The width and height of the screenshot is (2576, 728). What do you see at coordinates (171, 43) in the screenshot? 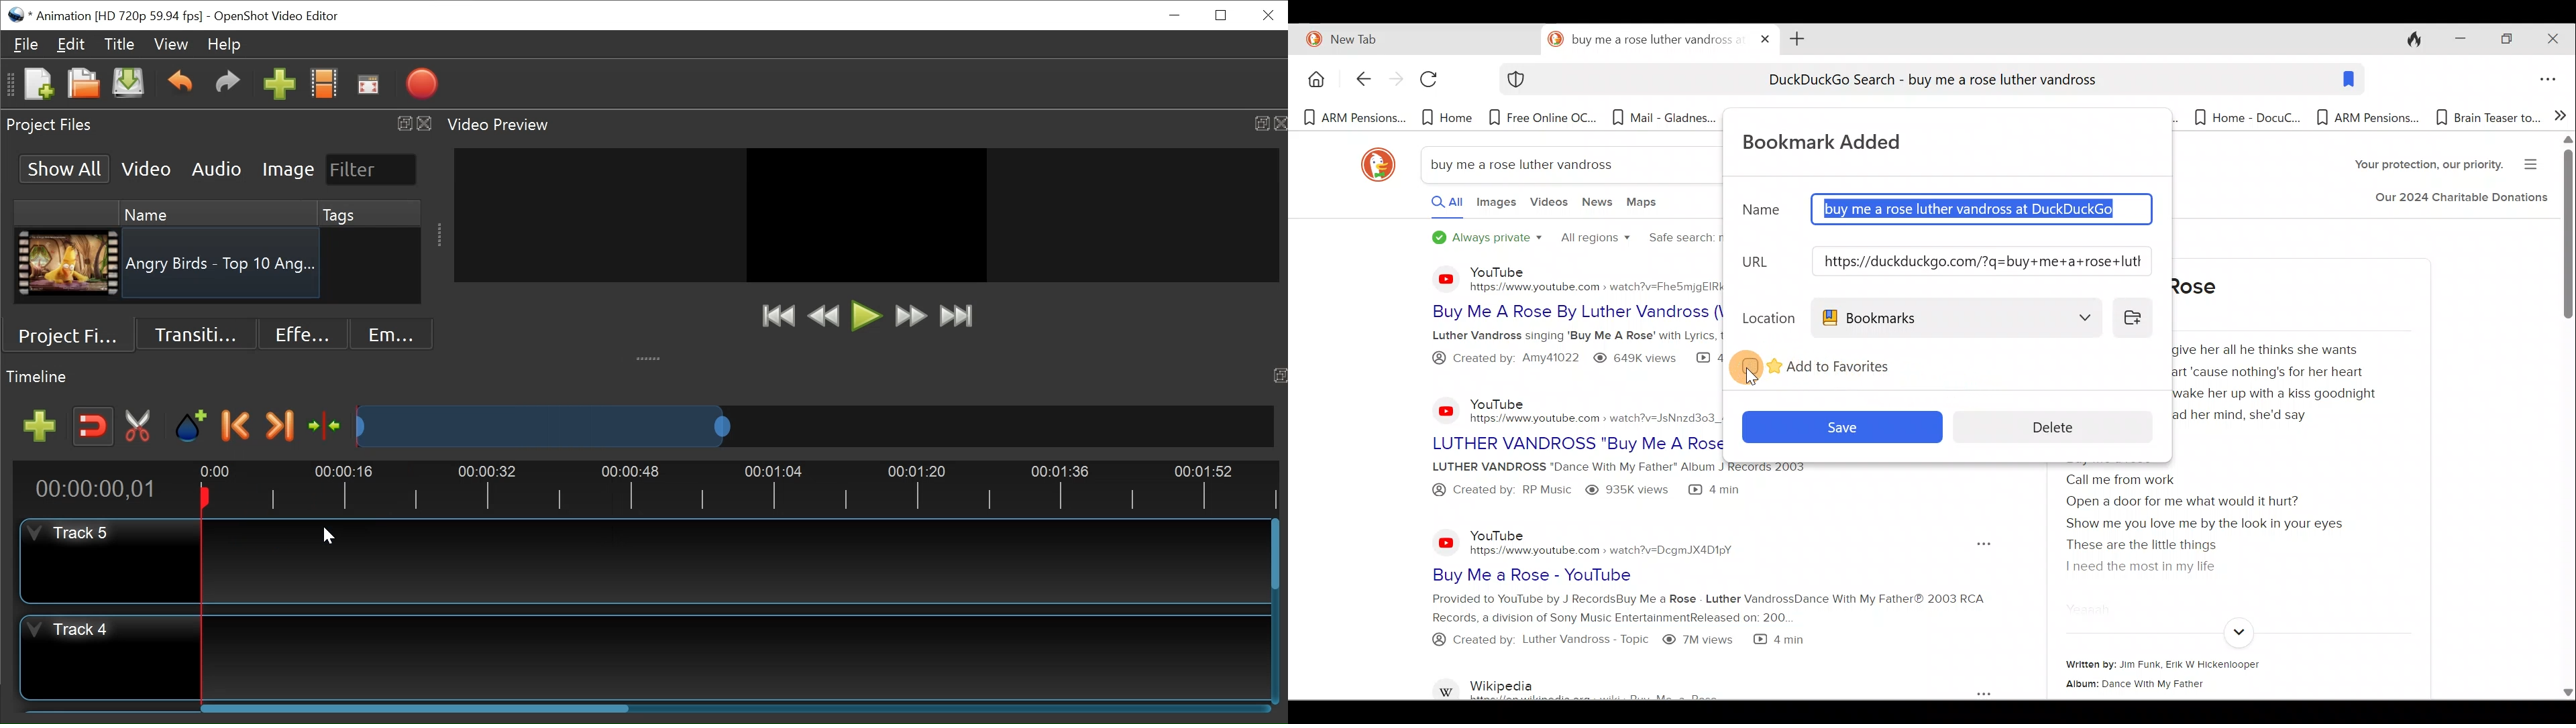
I see `View` at bounding box center [171, 43].